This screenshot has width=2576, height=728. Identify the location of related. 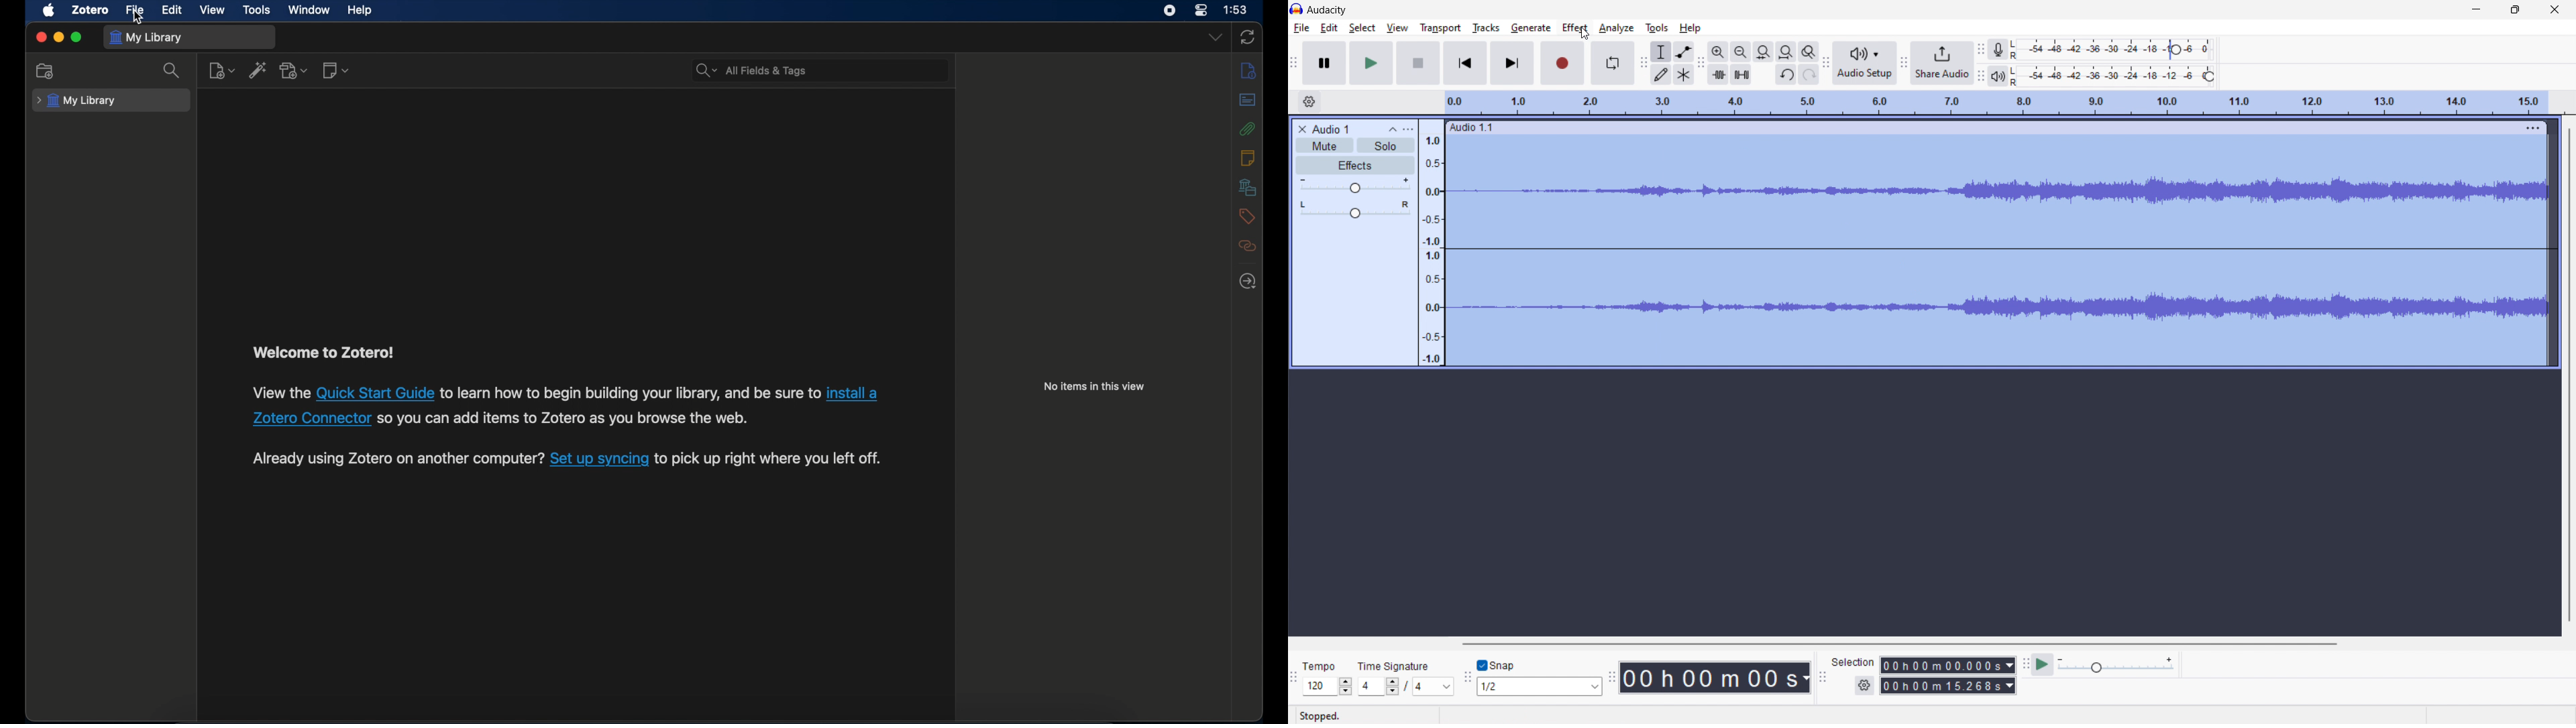
(1248, 246).